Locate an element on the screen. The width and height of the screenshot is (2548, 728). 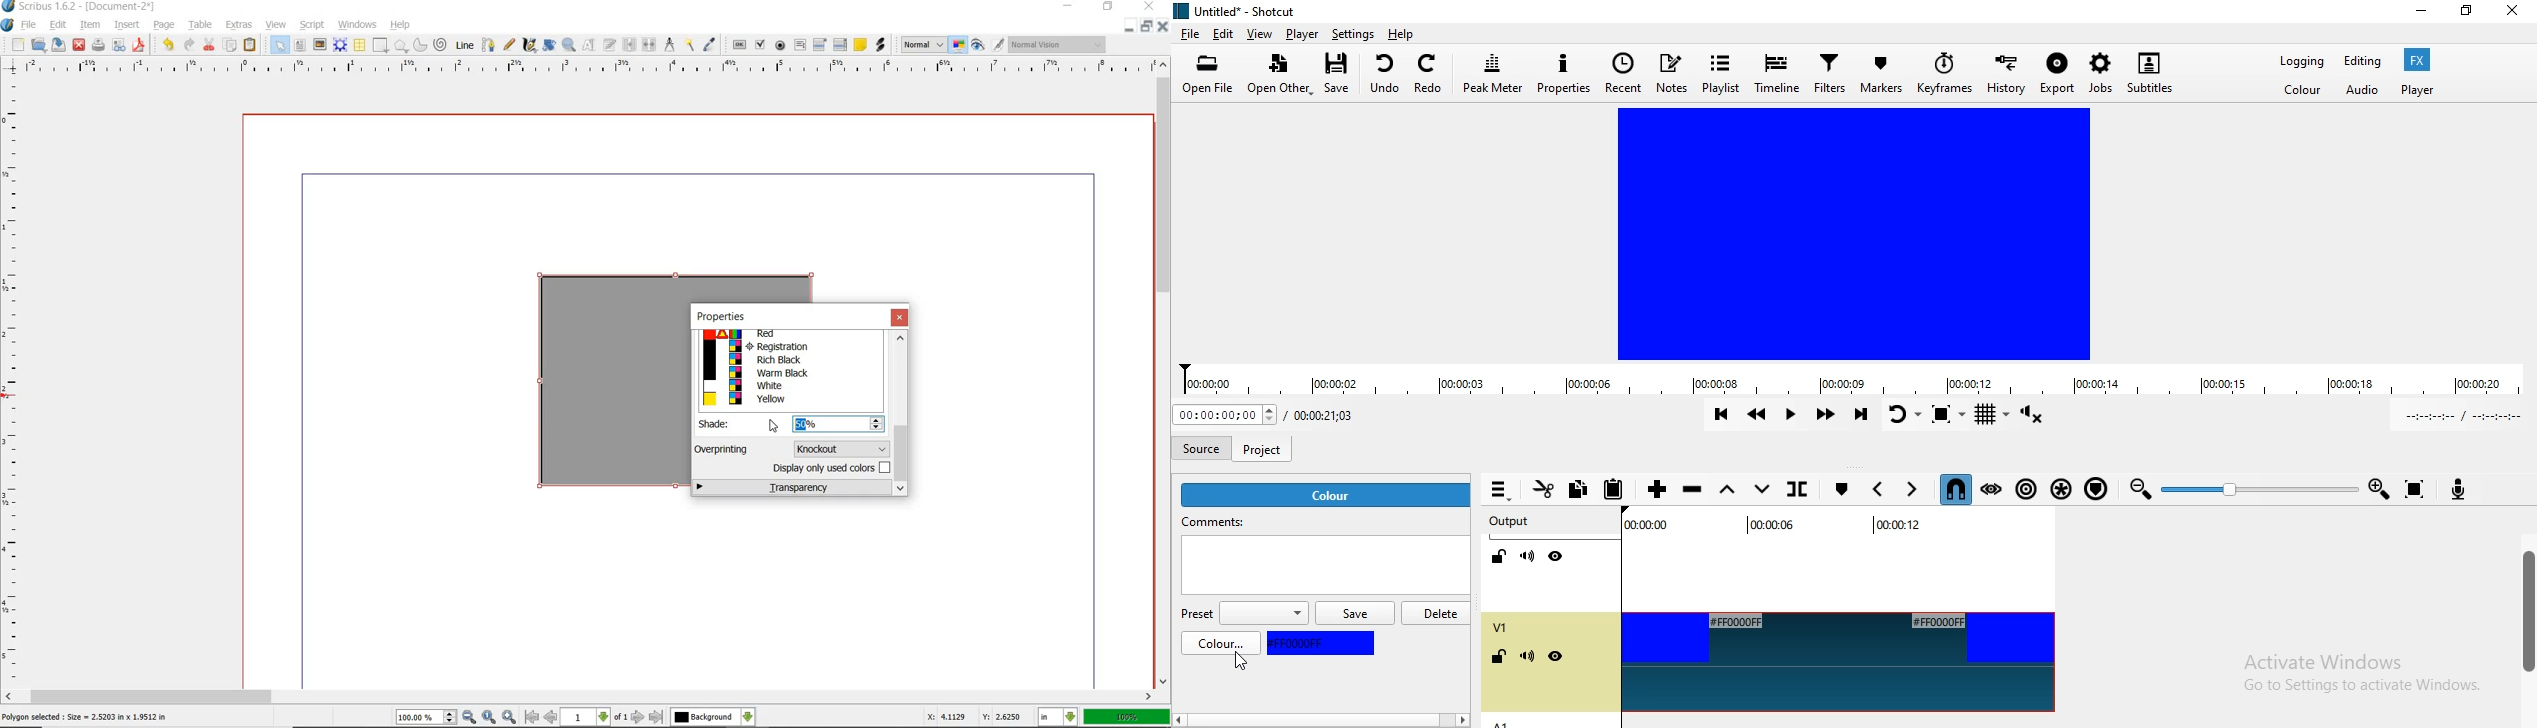
minimise is located at coordinates (2421, 14).